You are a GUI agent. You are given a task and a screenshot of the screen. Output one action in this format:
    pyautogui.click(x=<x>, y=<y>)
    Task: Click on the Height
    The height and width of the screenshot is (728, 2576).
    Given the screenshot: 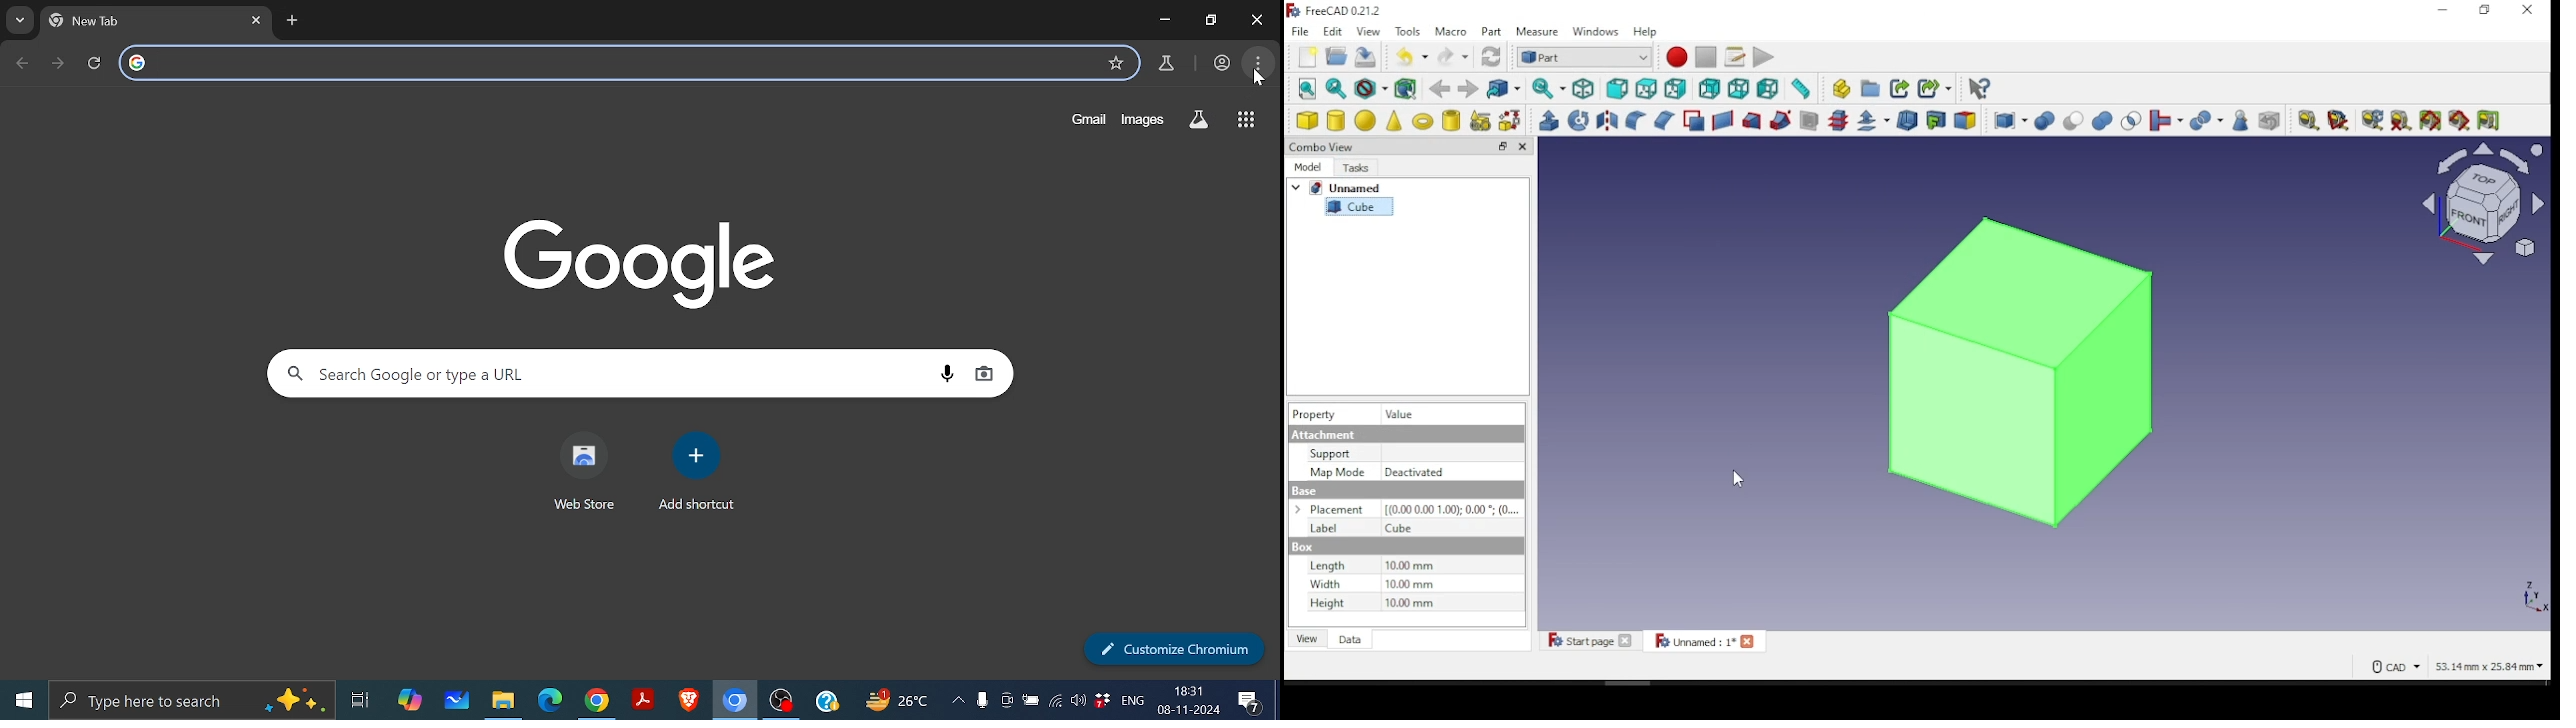 What is the action you would take?
    pyautogui.click(x=1325, y=603)
    